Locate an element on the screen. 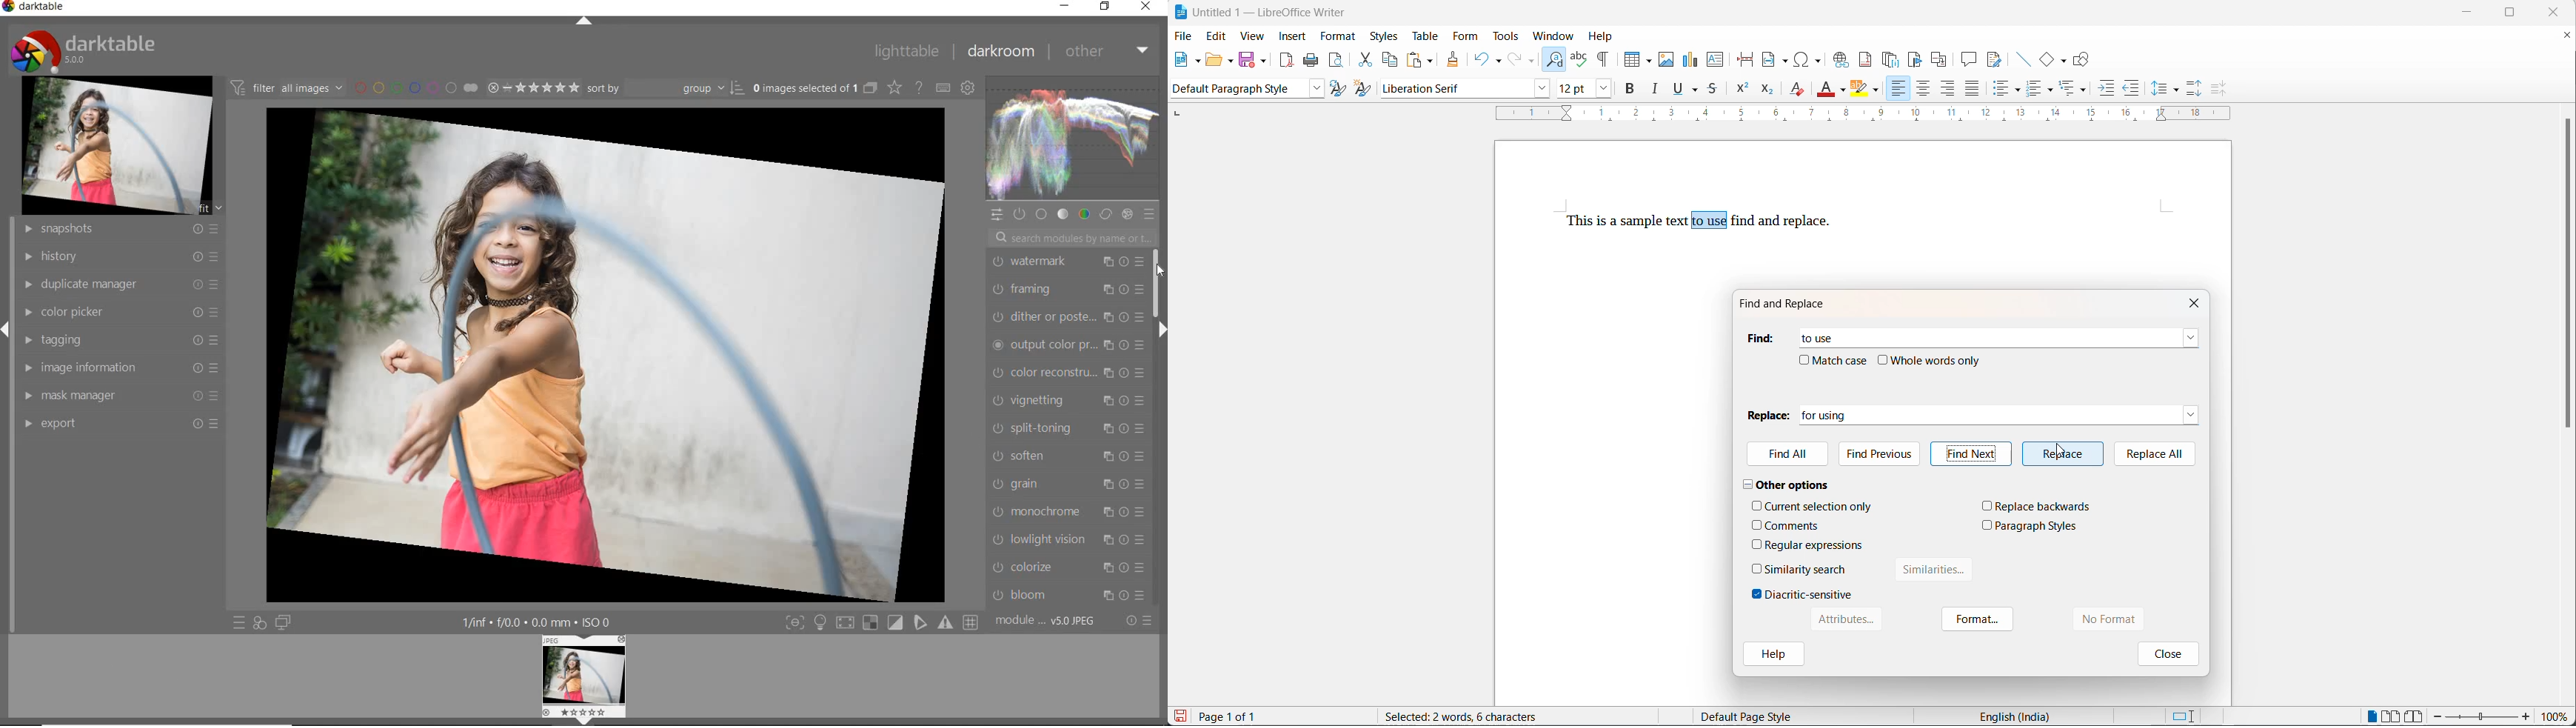 This screenshot has height=728, width=2576. increase indent is located at coordinates (2107, 90).